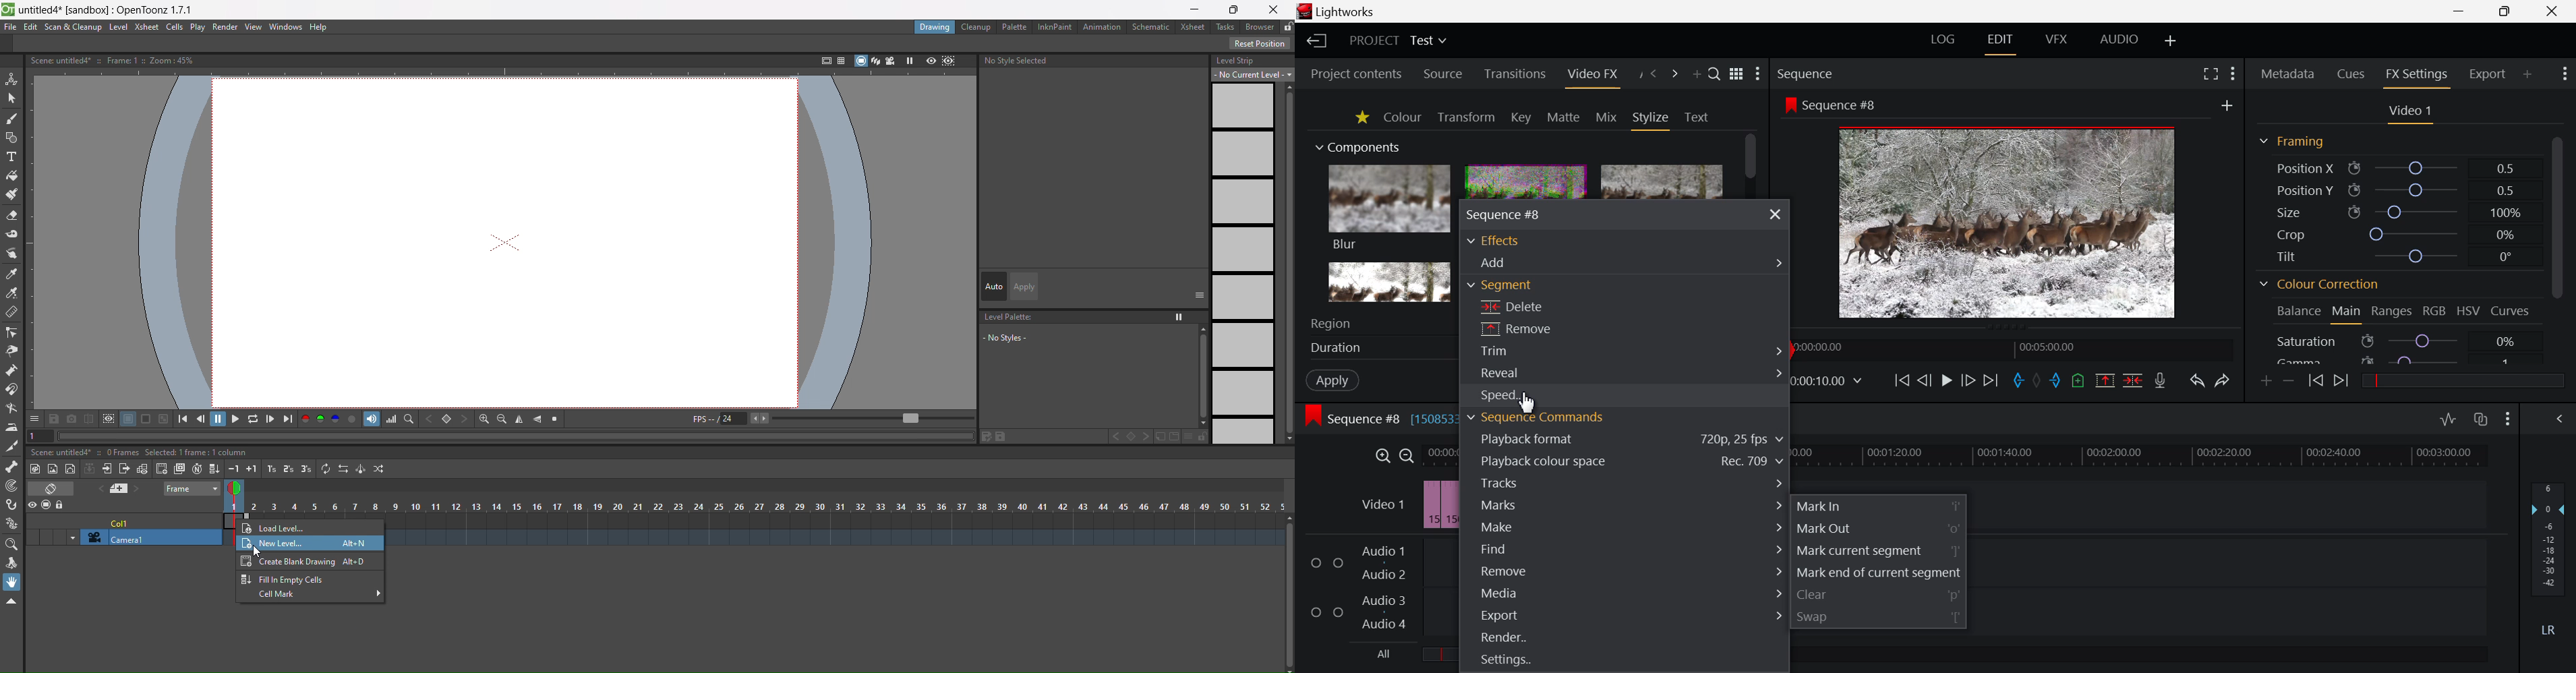 Image resolution: width=2576 pixels, height=700 pixels. I want to click on Tracks, so click(1626, 482).